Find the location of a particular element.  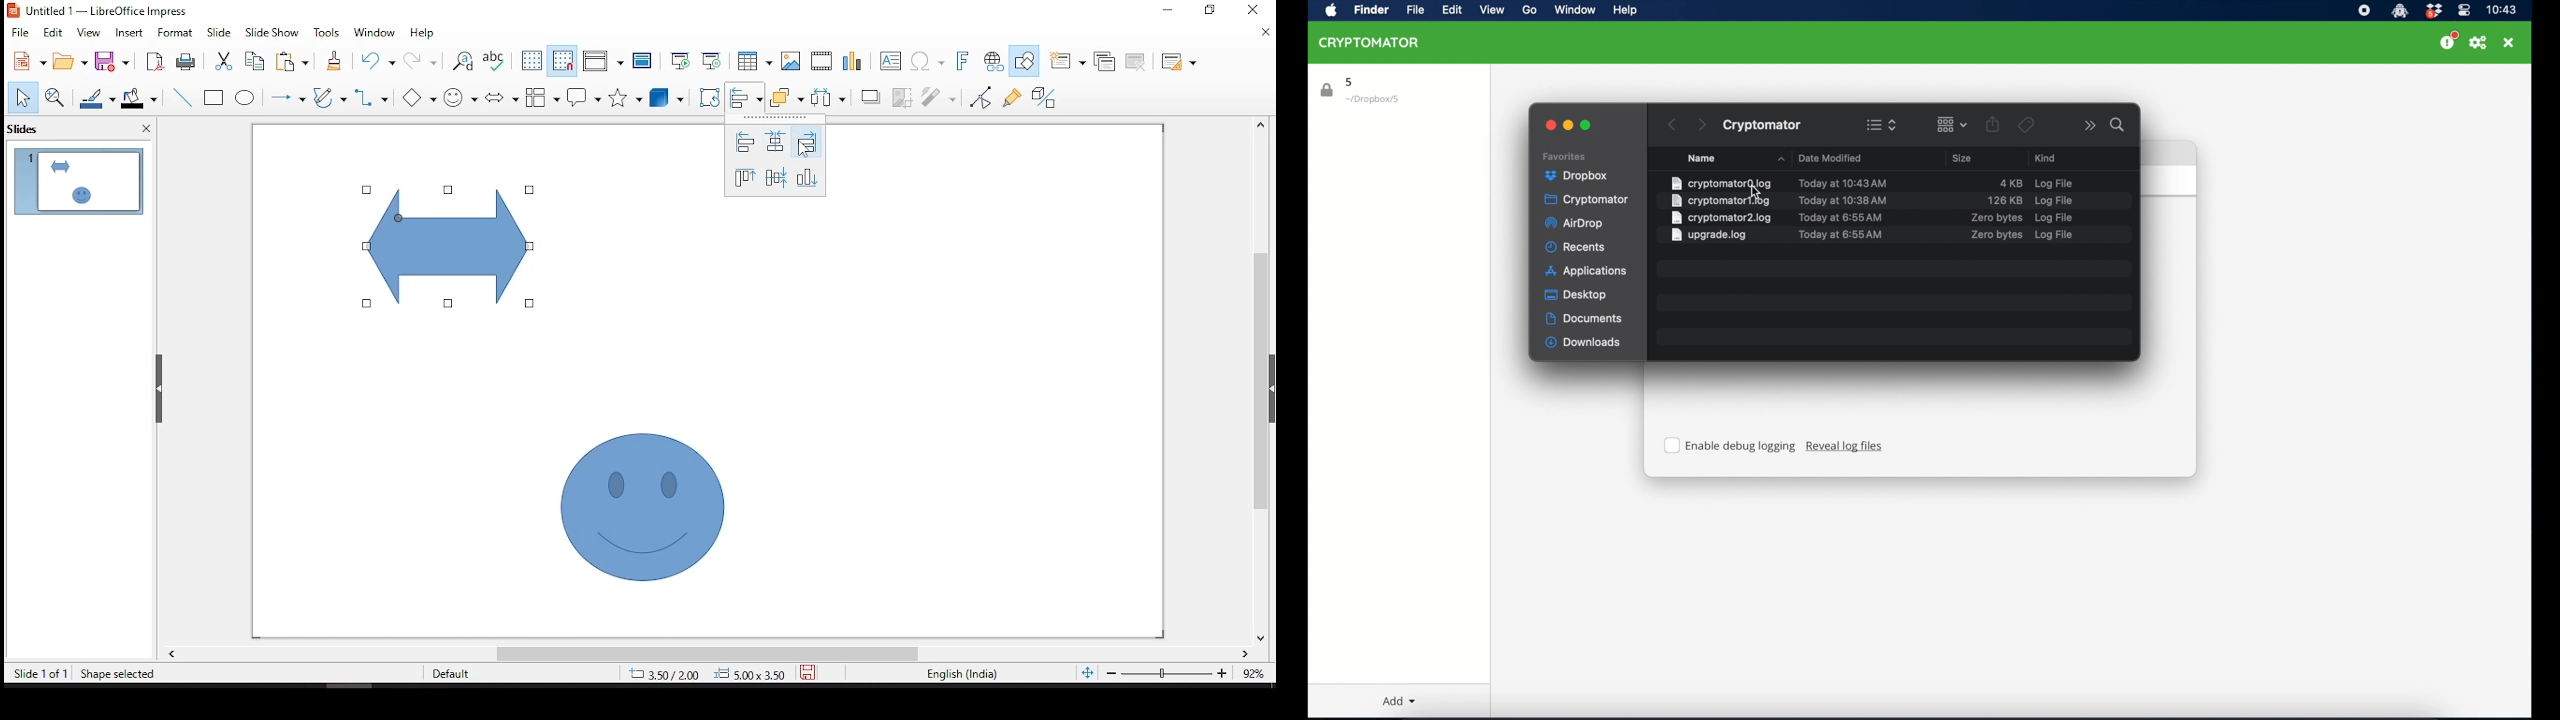

time is located at coordinates (2502, 9).